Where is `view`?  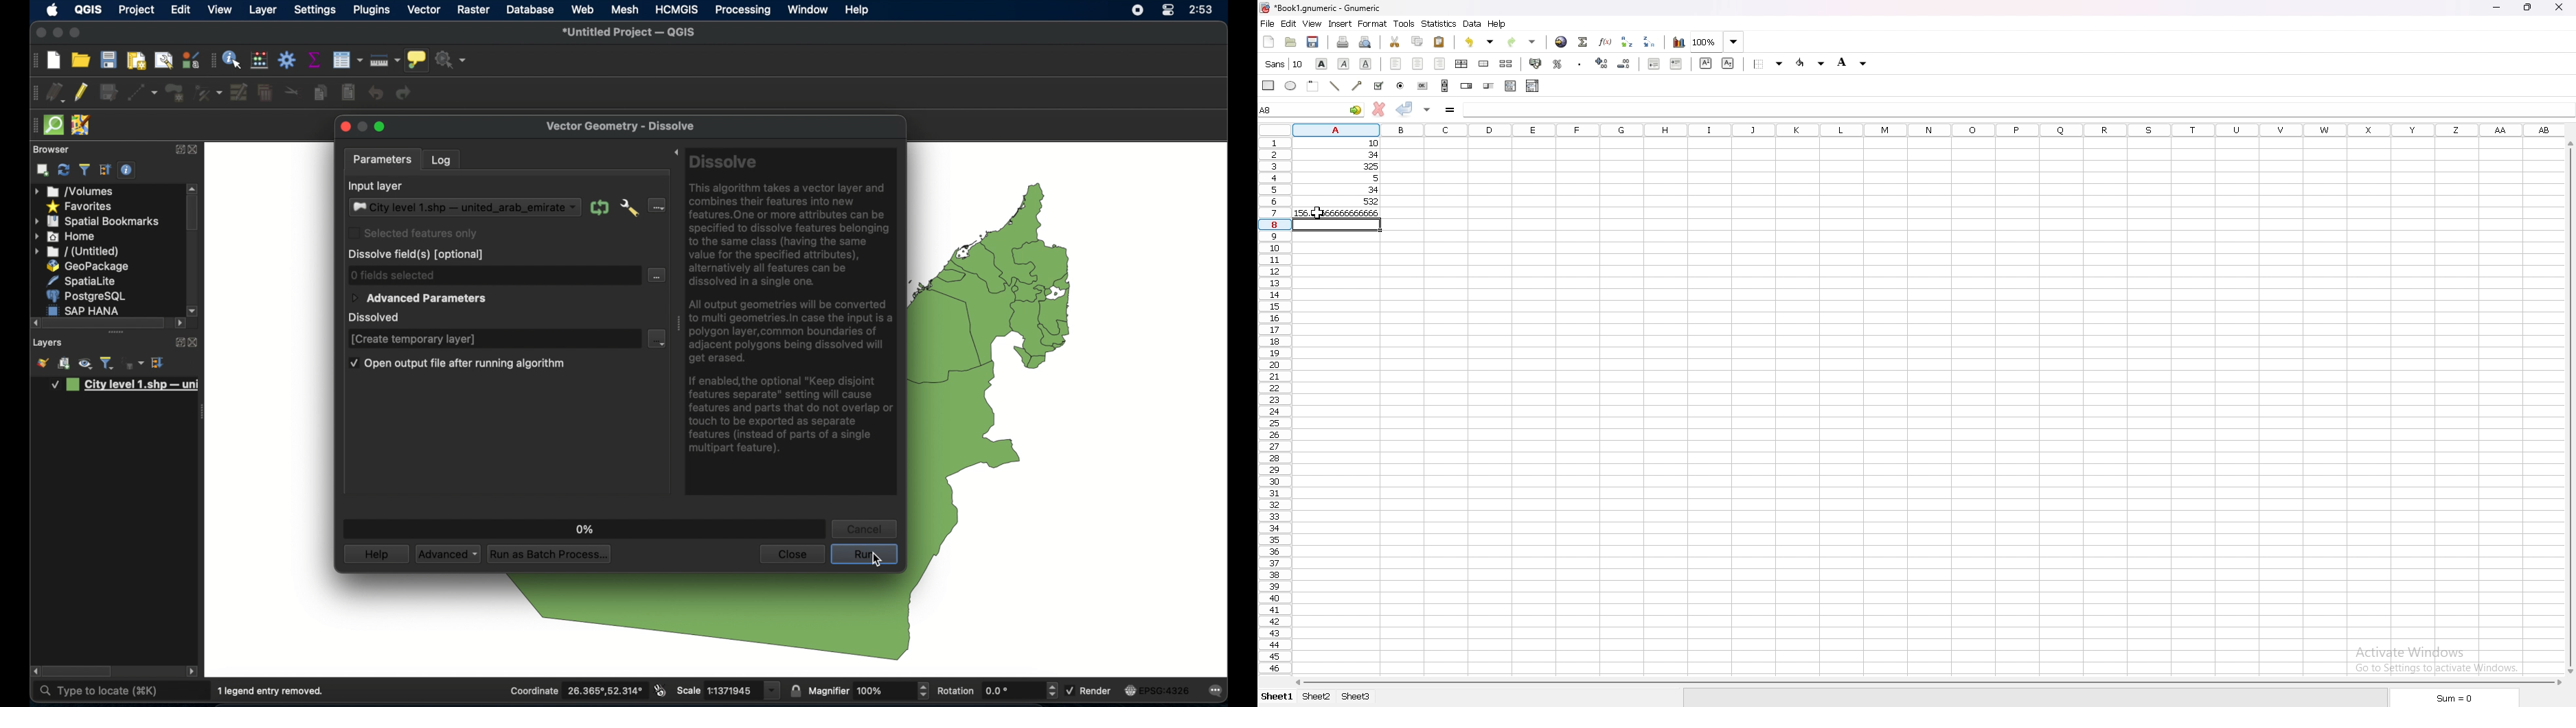 view is located at coordinates (1312, 23).